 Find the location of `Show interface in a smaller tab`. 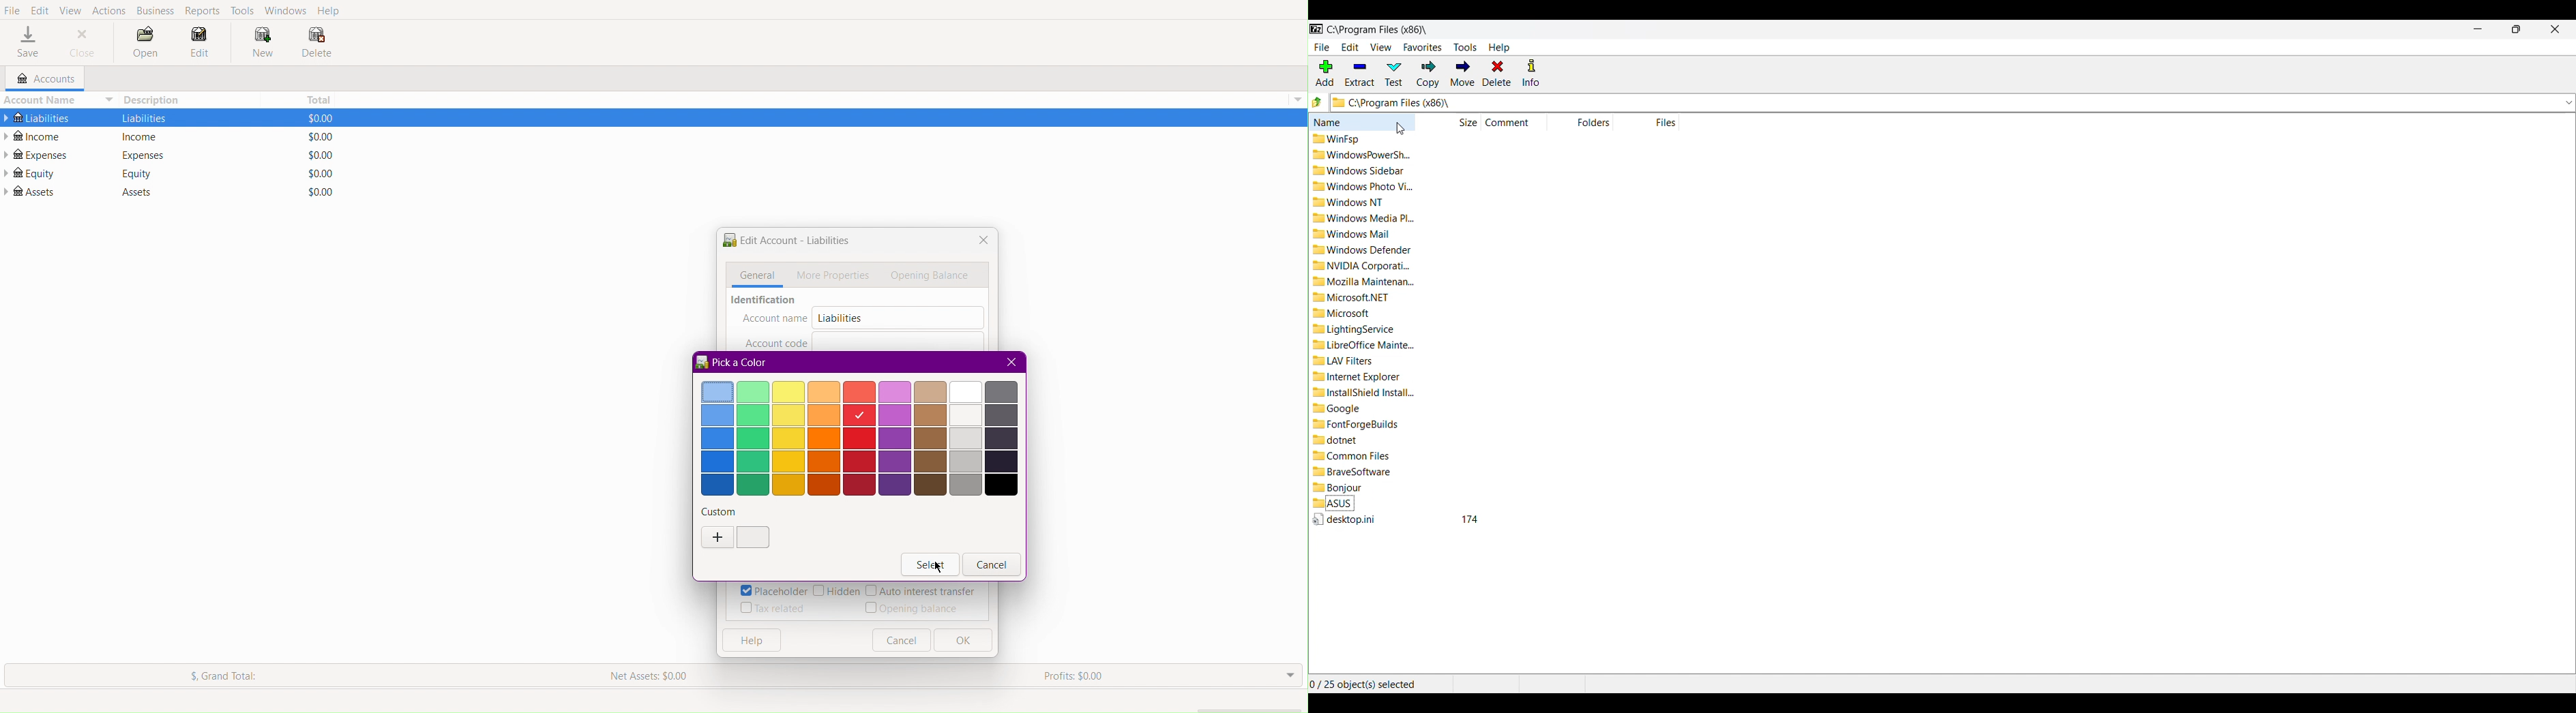

Show interface in a smaller tab is located at coordinates (2517, 29).